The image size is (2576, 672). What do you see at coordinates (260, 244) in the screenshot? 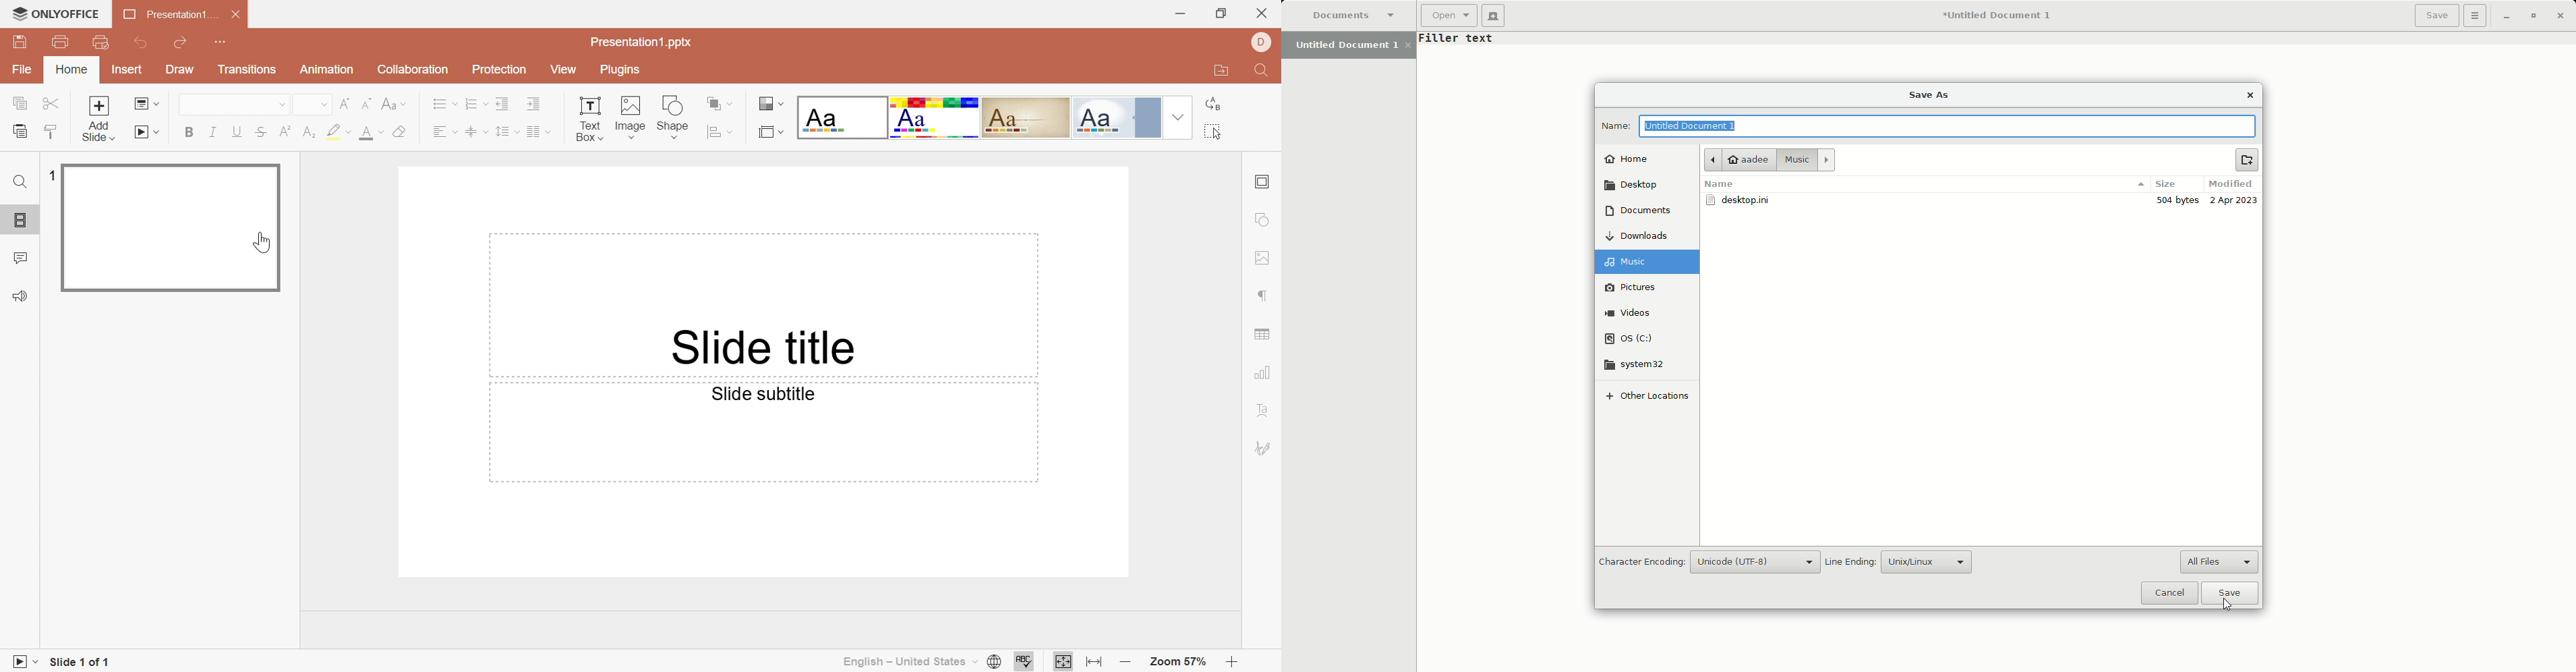
I see `Cursor` at bounding box center [260, 244].